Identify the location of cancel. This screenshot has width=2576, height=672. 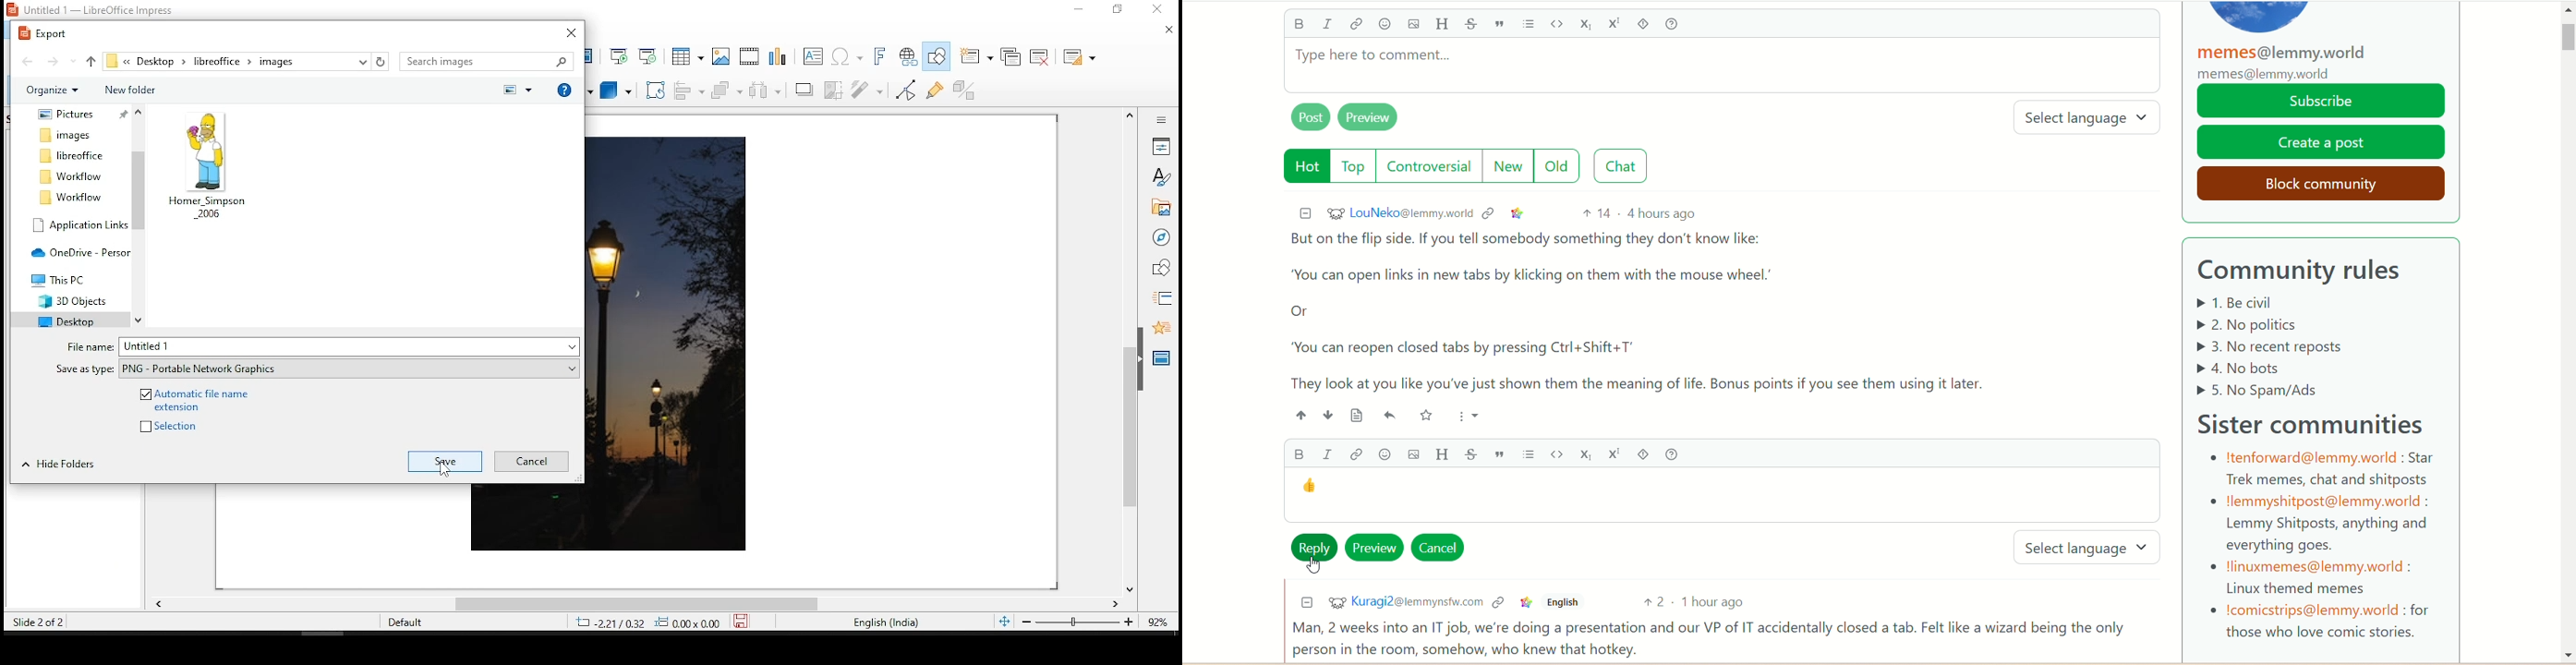
(530, 460).